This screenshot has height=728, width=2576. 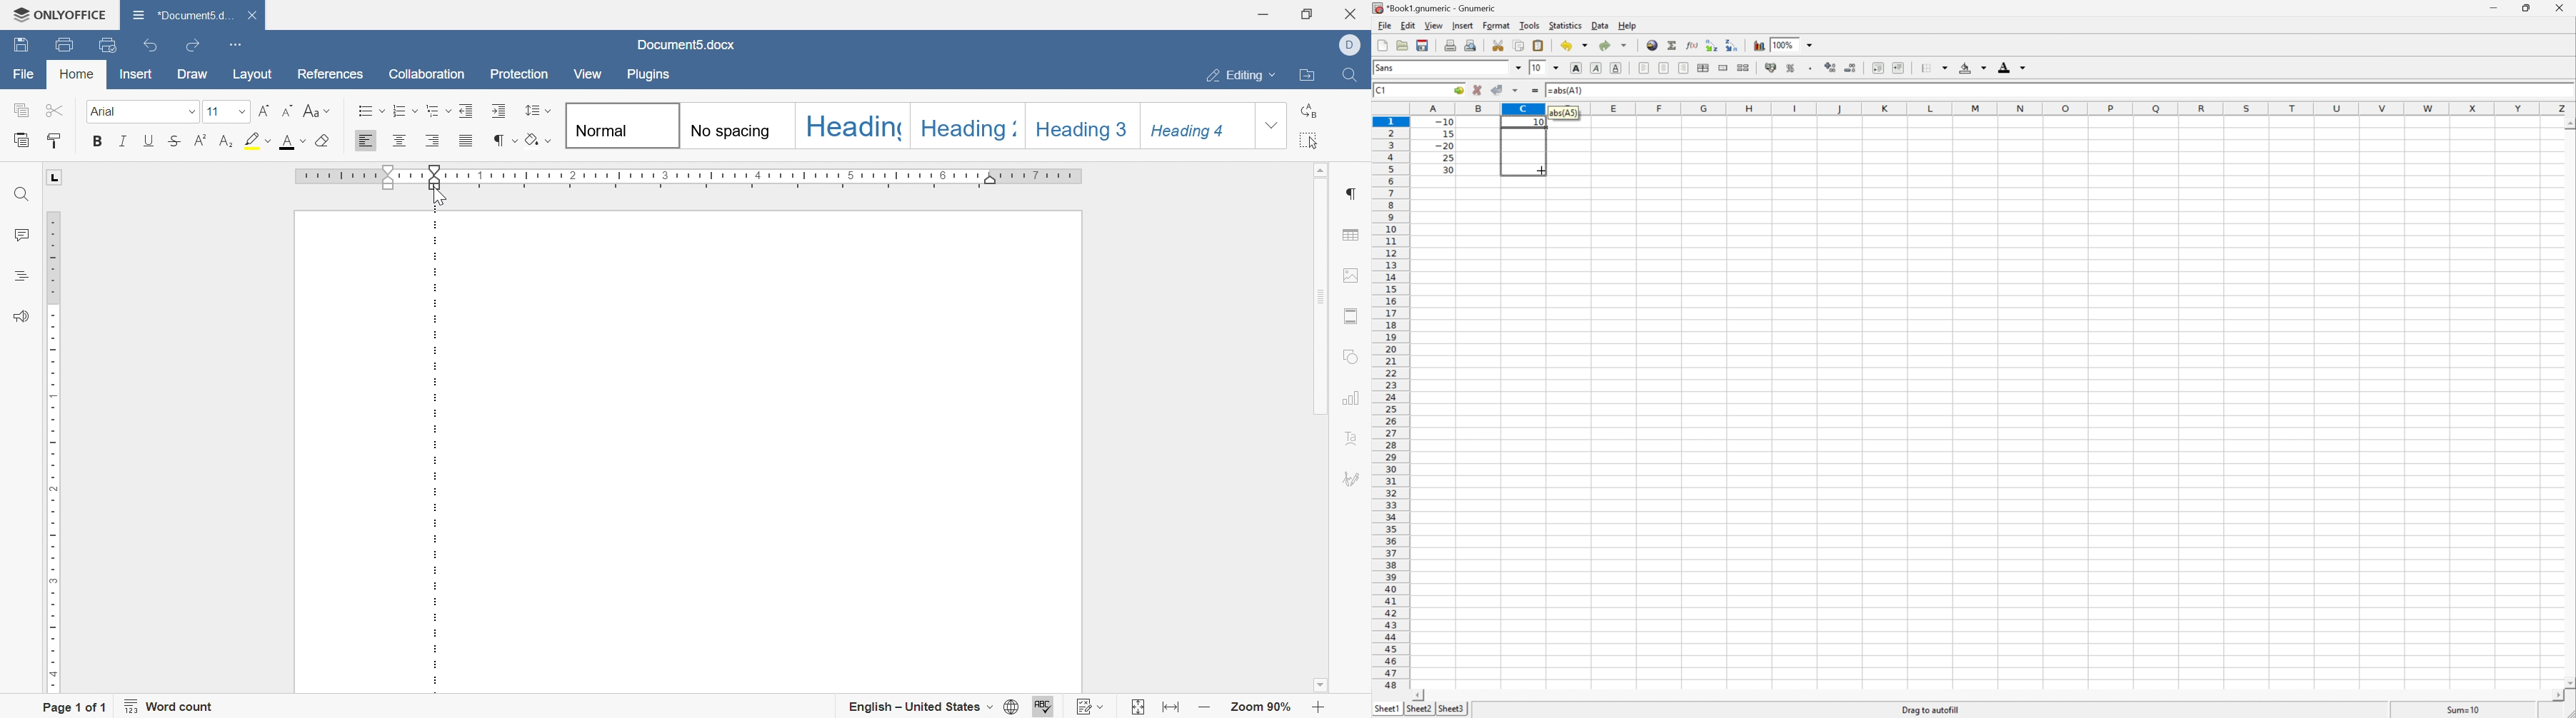 What do you see at coordinates (1947, 66) in the screenshot?
I see `Drop Down` at bounding box center [1947, 66].